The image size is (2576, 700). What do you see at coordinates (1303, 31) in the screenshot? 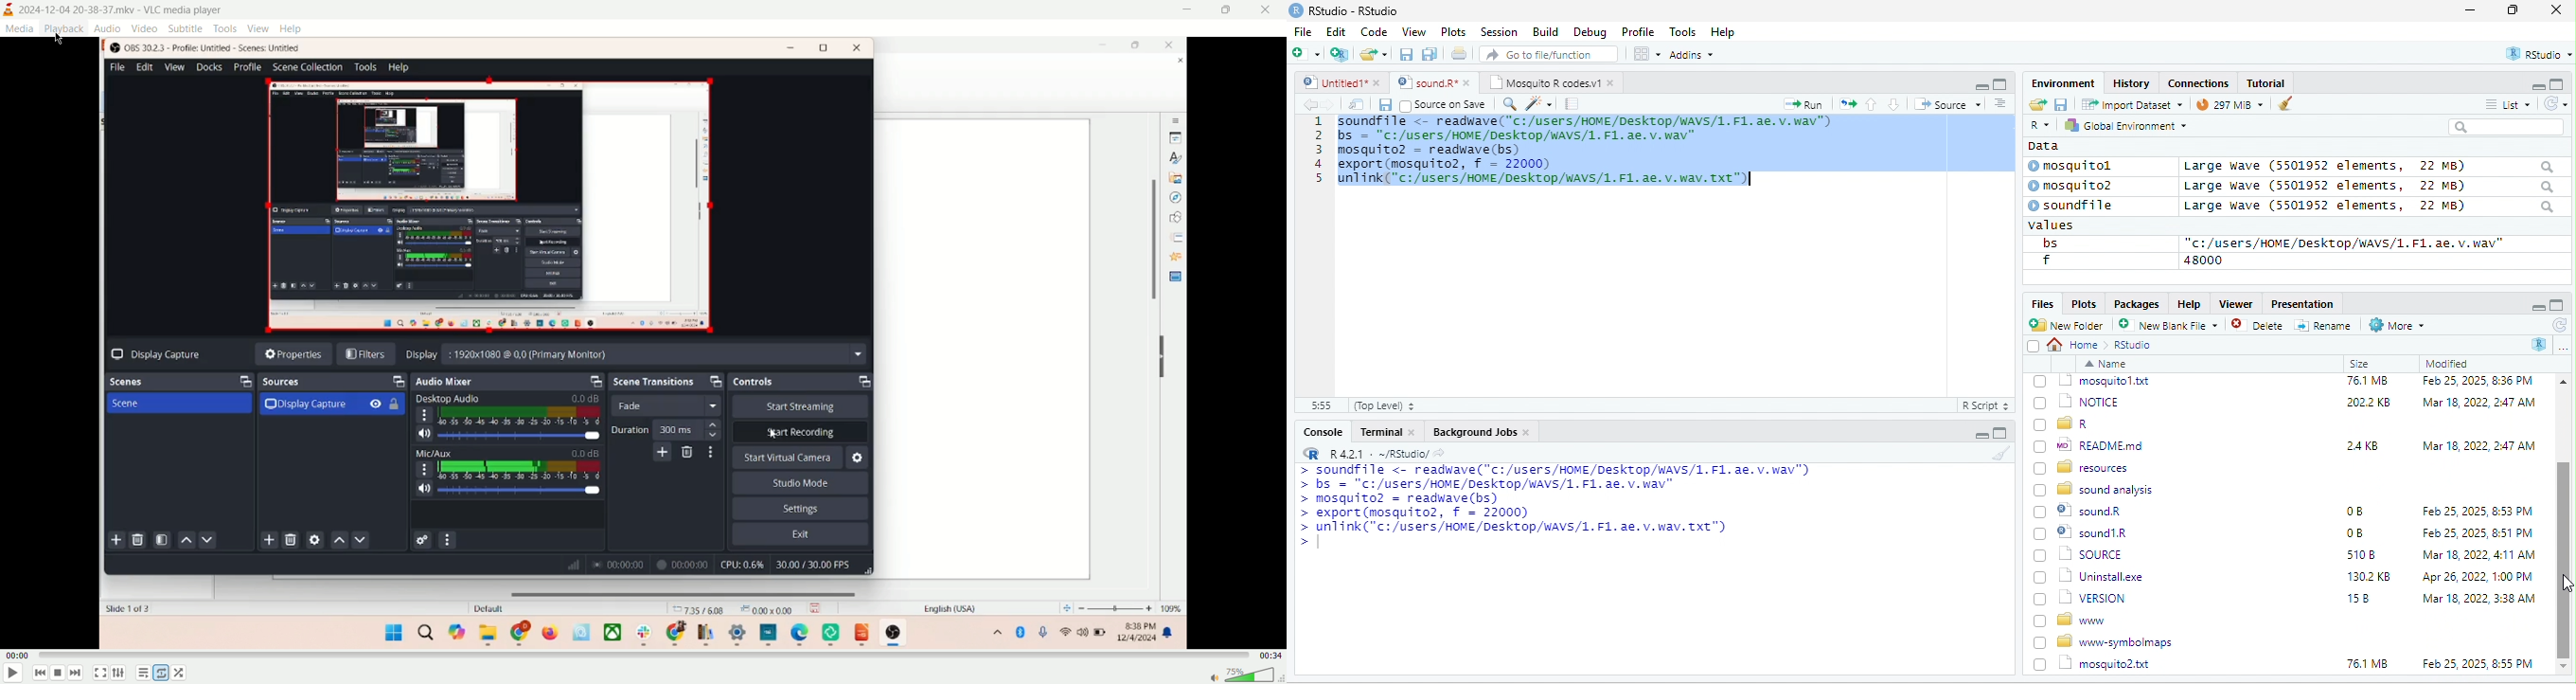
I see `File` at bounding box center [1303, 31].